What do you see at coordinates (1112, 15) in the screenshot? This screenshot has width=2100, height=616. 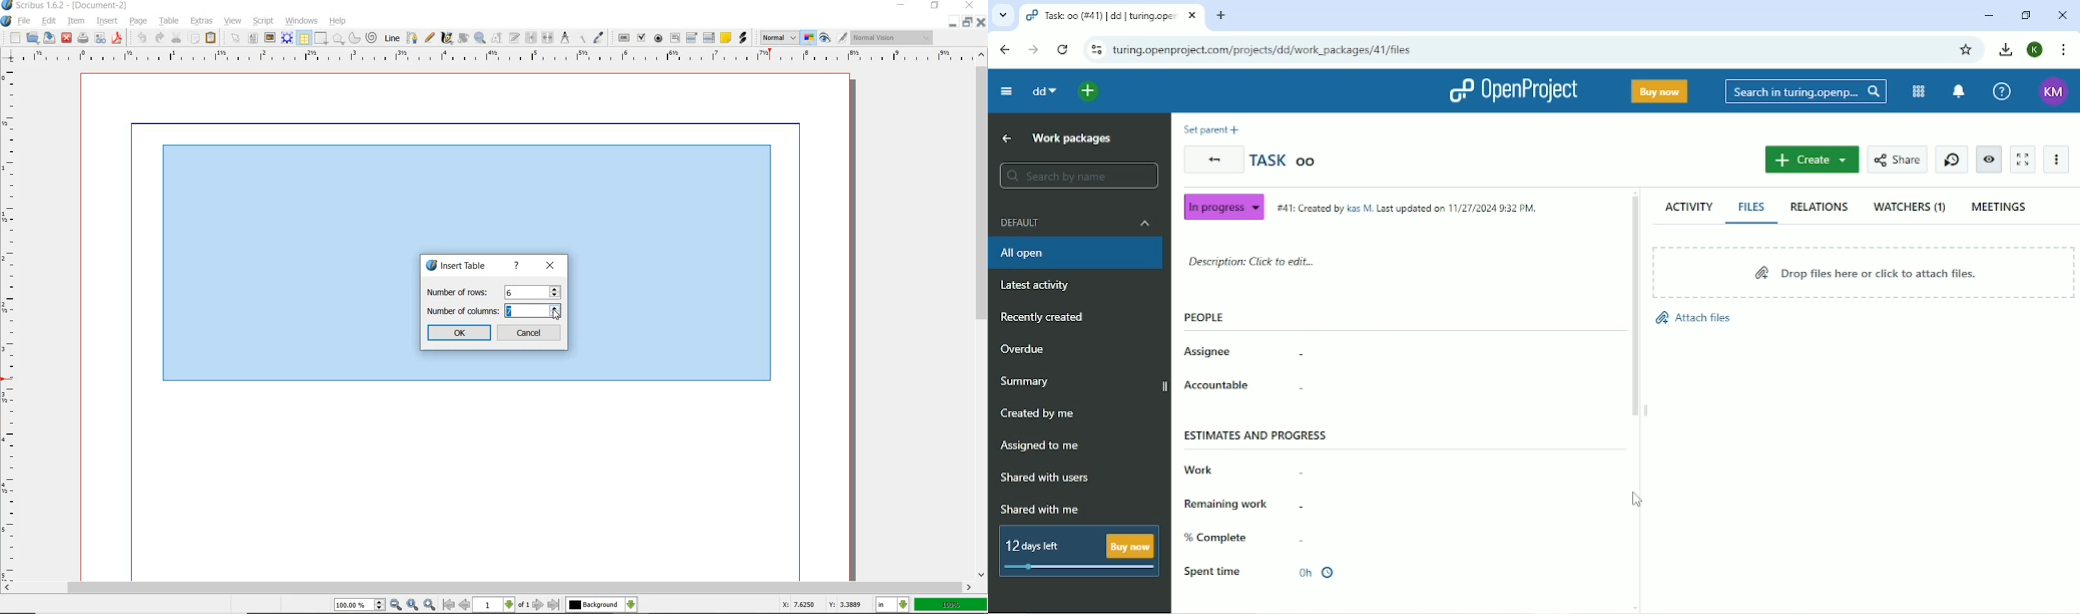 I see `Current tab` at bounding box center [1112, 15].